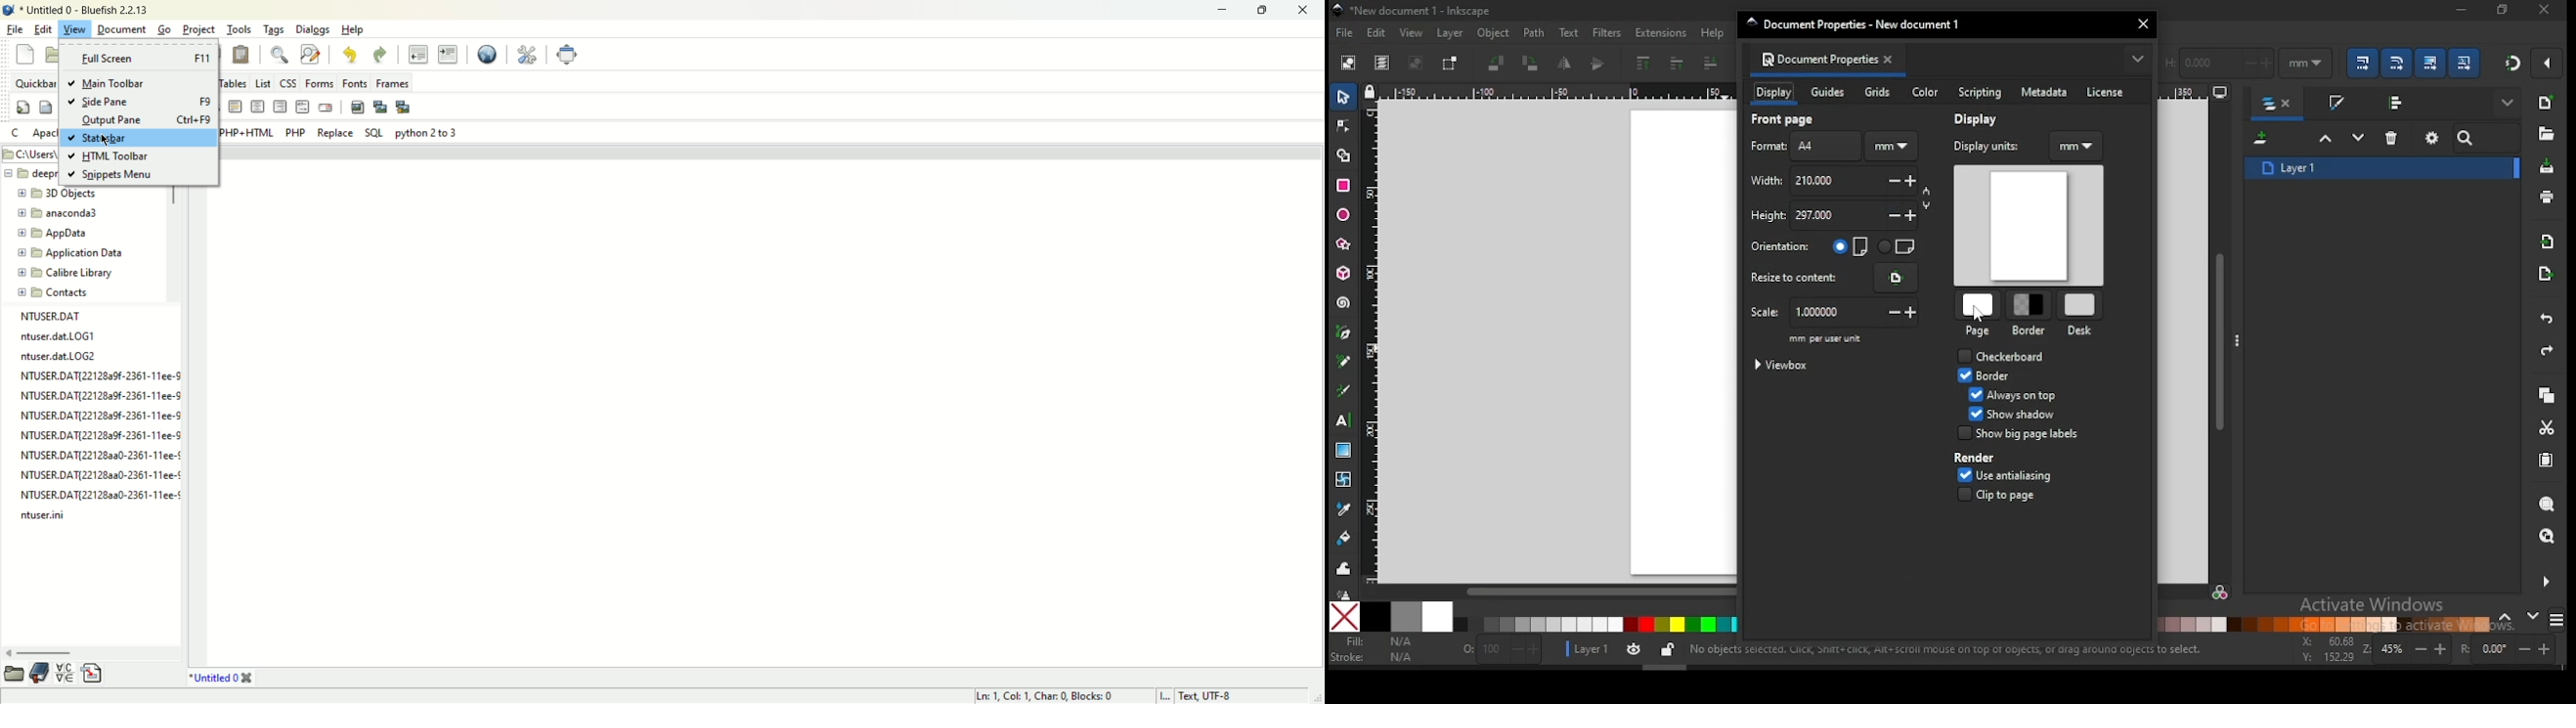  Describe the element at coordinates (2263, 140) in the screenshot. I see `new layer` at that location.